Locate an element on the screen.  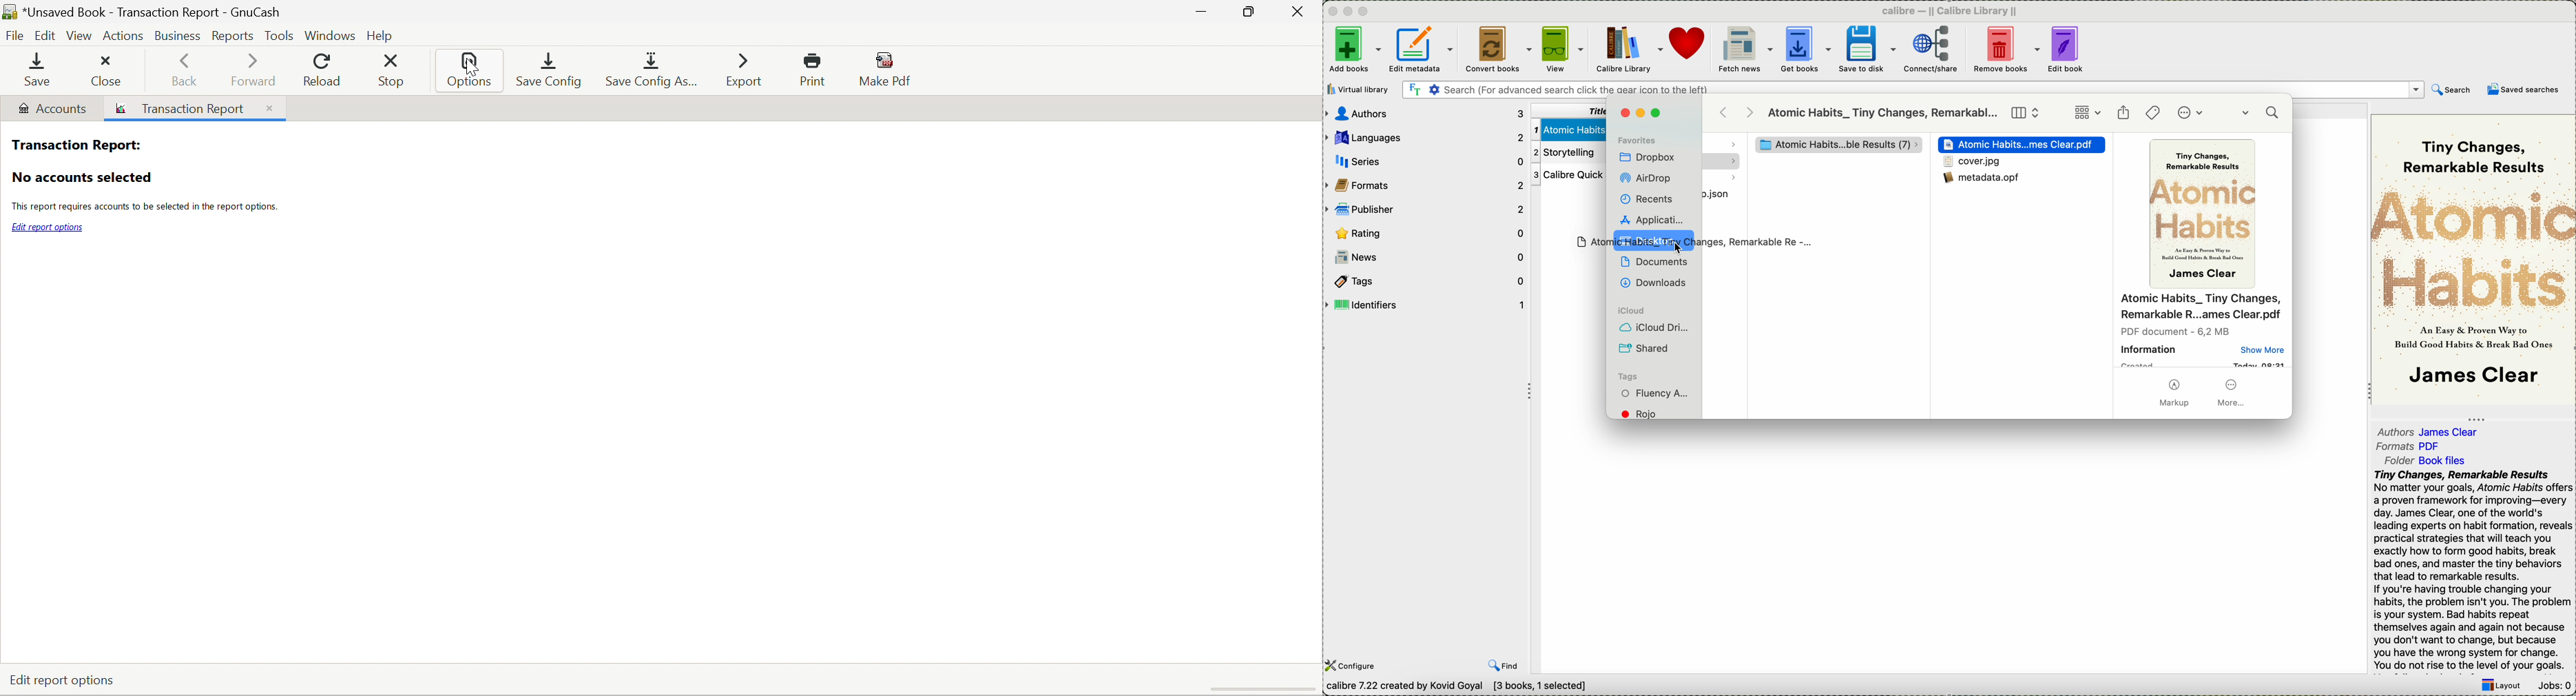
saved searches is located at coordinates (2524, 89).